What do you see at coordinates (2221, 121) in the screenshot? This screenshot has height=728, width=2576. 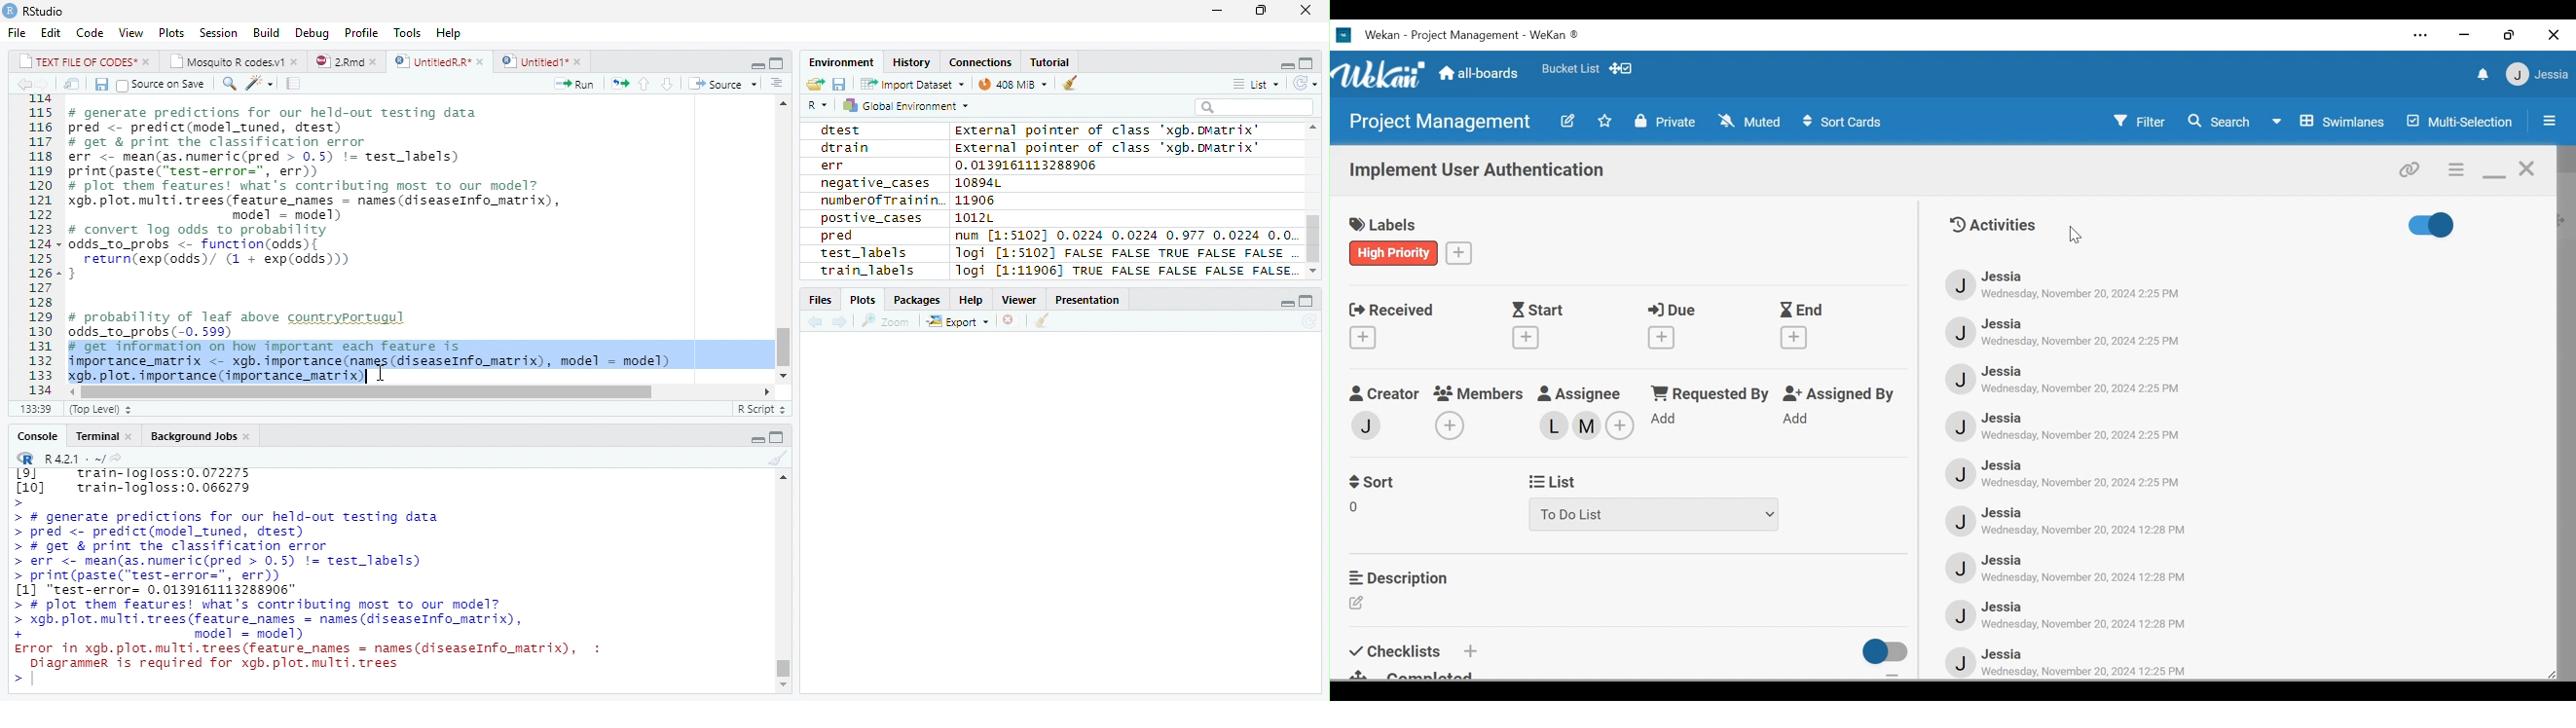 I see `Search` at bounding box center [2221, 121].